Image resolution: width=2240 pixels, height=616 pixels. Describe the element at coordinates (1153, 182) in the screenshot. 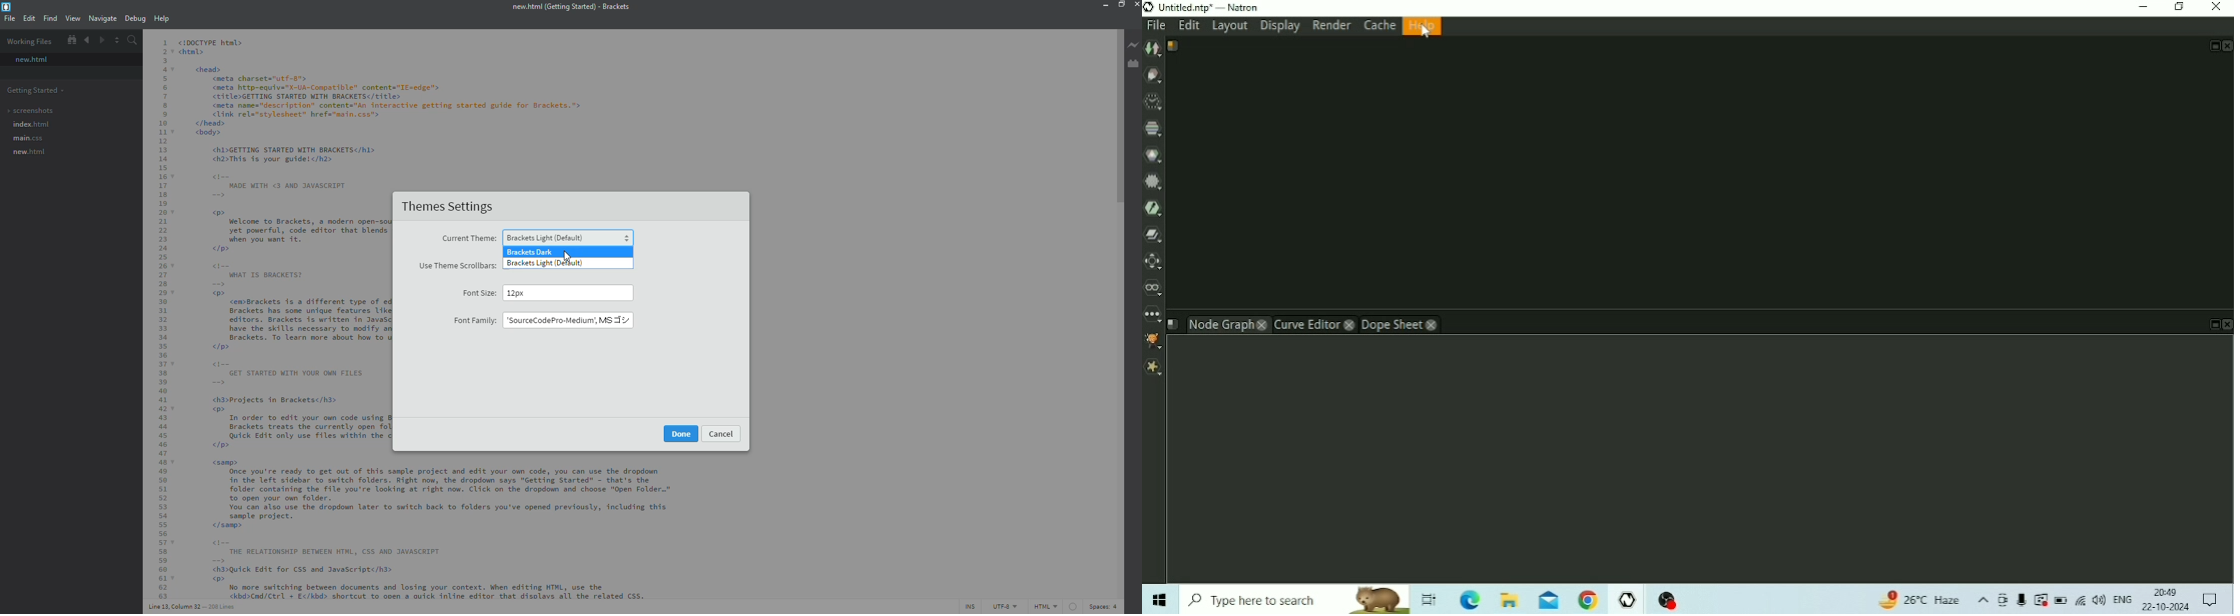

I see `Filter` at that location.